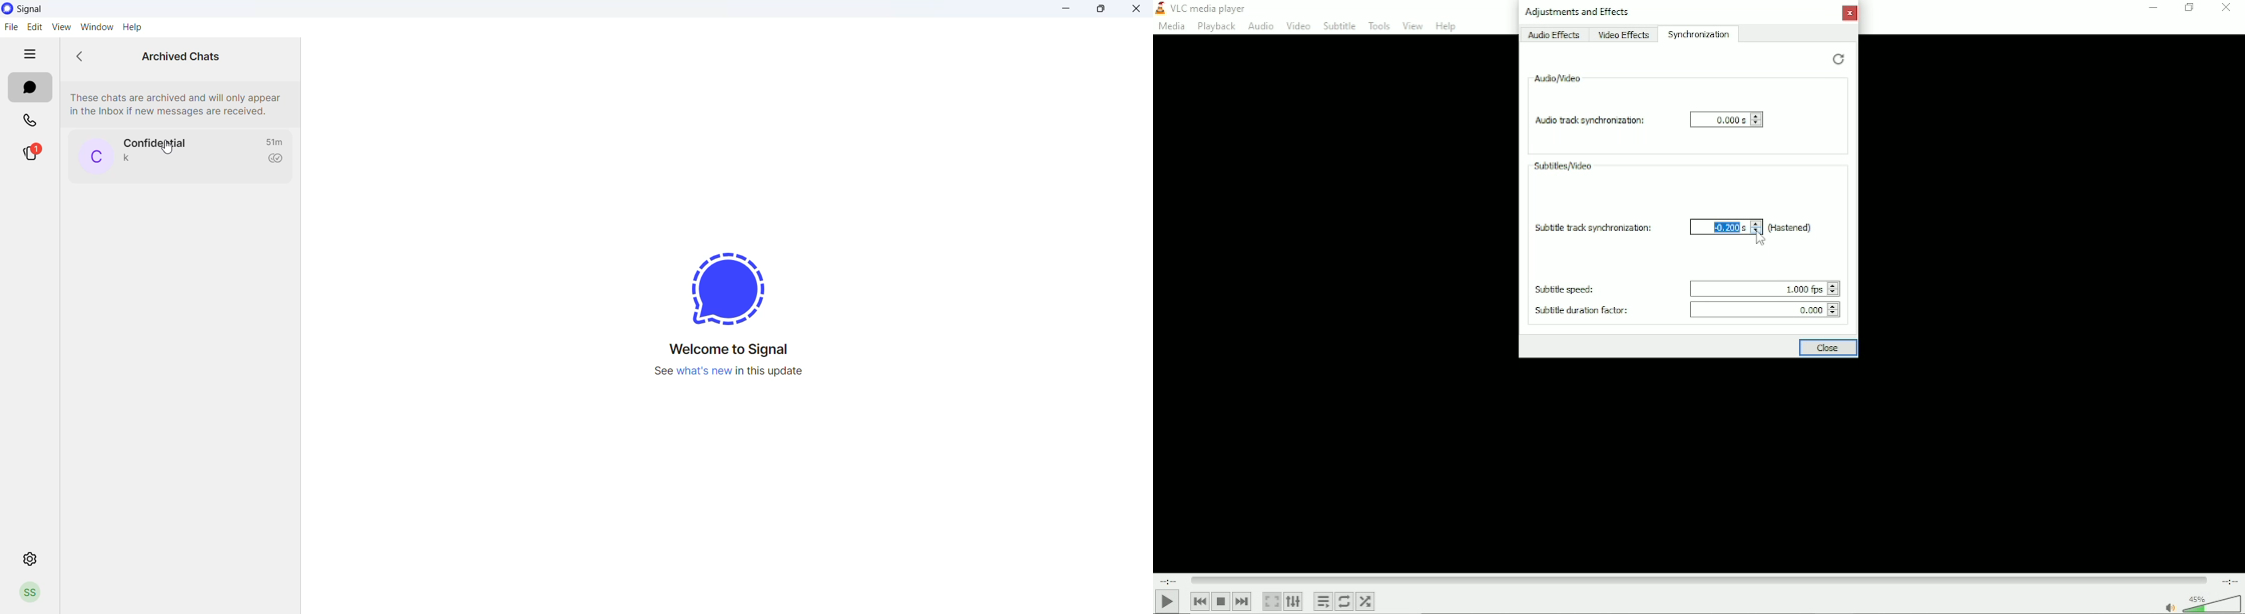  Describe the element at coordinates (1700, 35) in the screenshot. I see `Synchronization` at that location.